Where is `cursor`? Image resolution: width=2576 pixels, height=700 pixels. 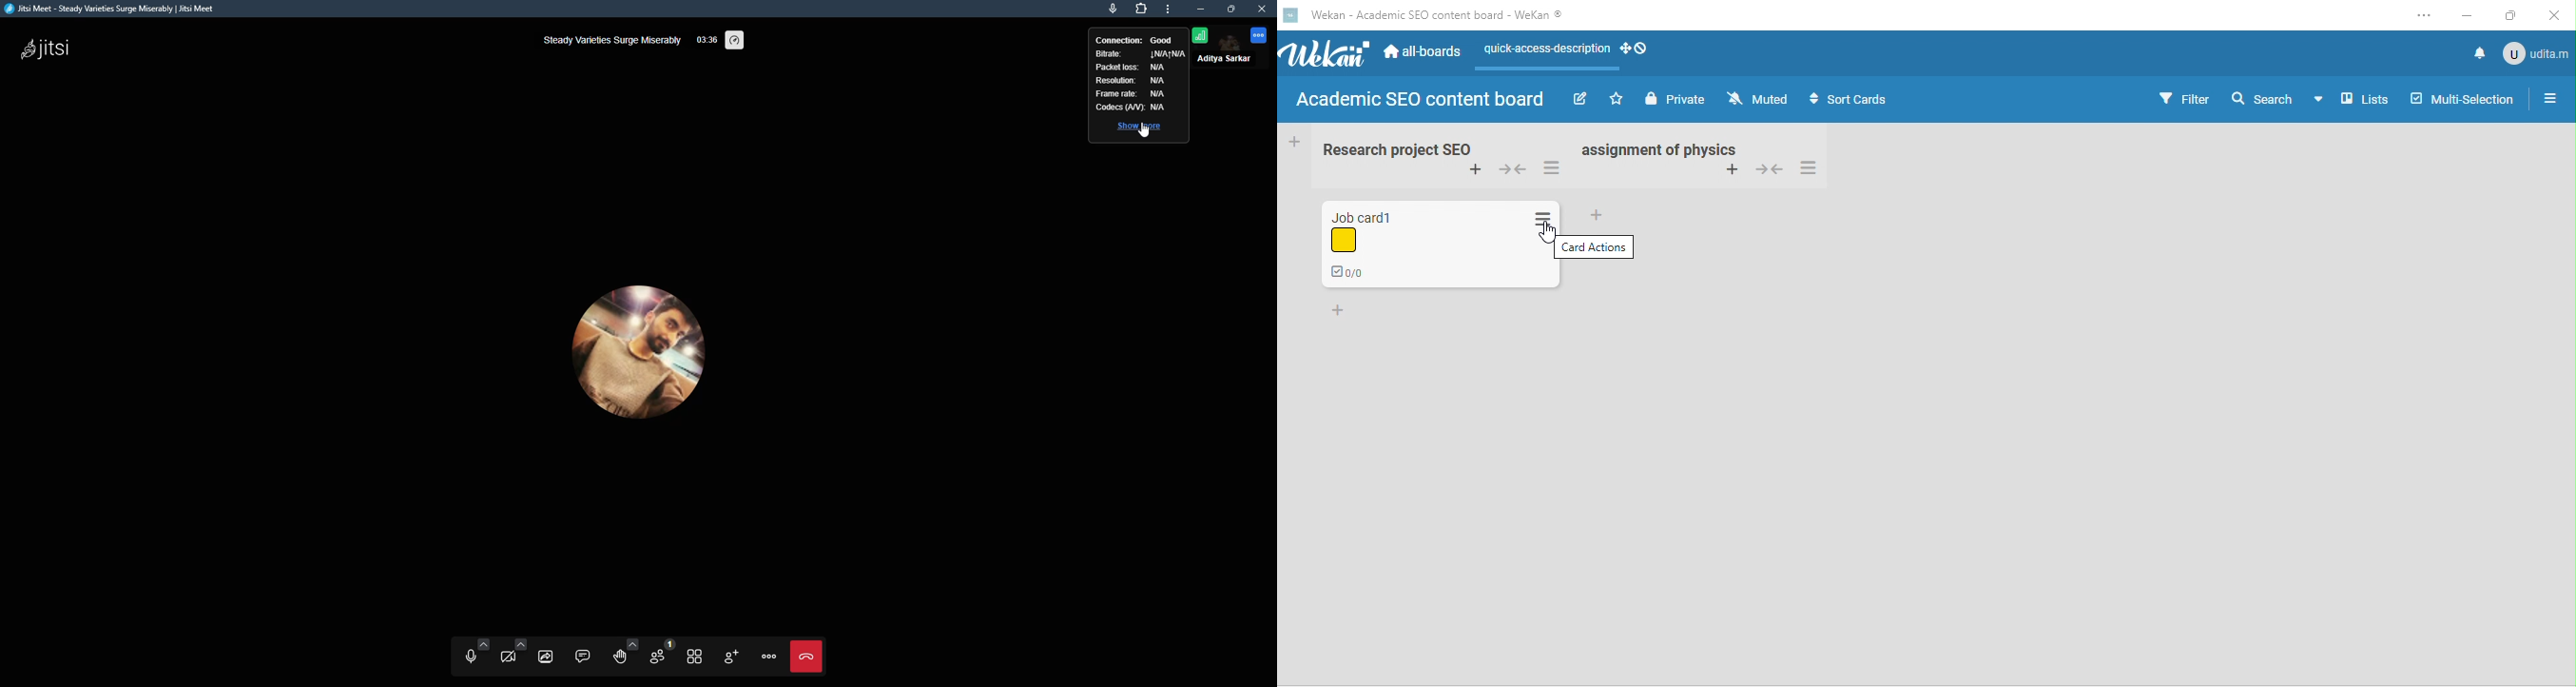
cursor is located at coordinates (1544, 235).